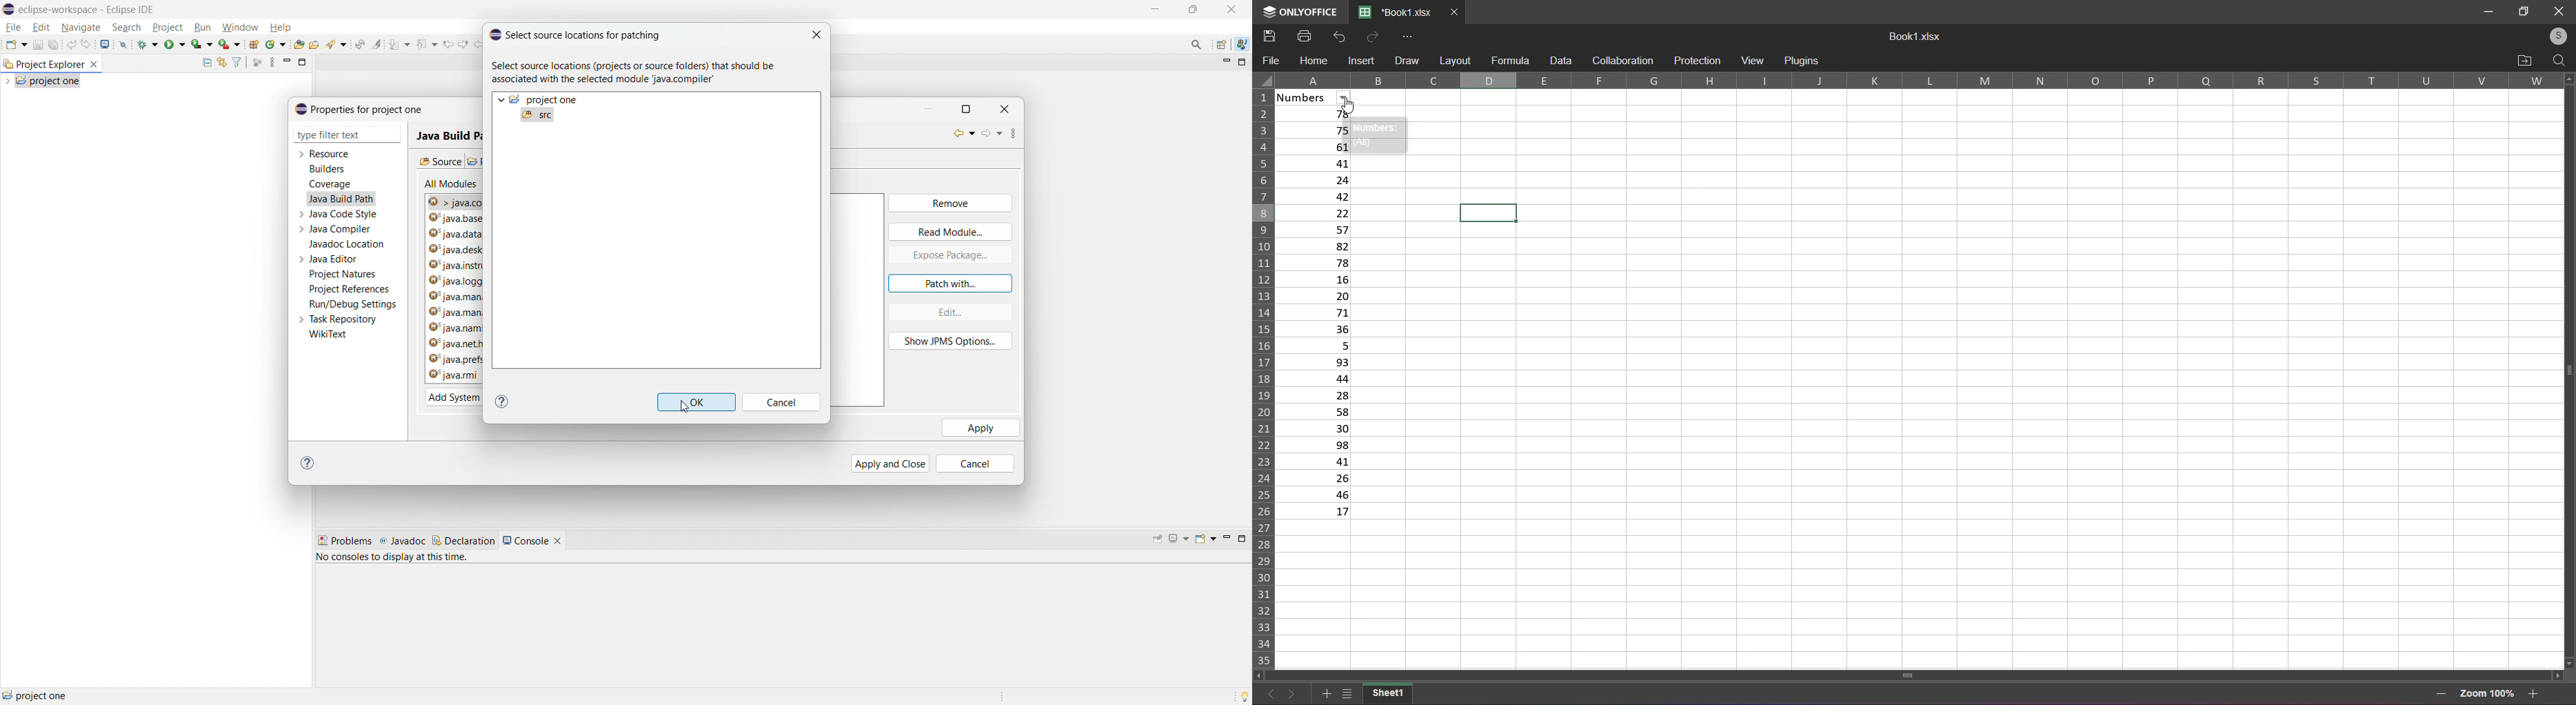  I want to click on select source locations (projects or source folders) that should be associated with the selected module 'java.compiler', so click(638, 73).